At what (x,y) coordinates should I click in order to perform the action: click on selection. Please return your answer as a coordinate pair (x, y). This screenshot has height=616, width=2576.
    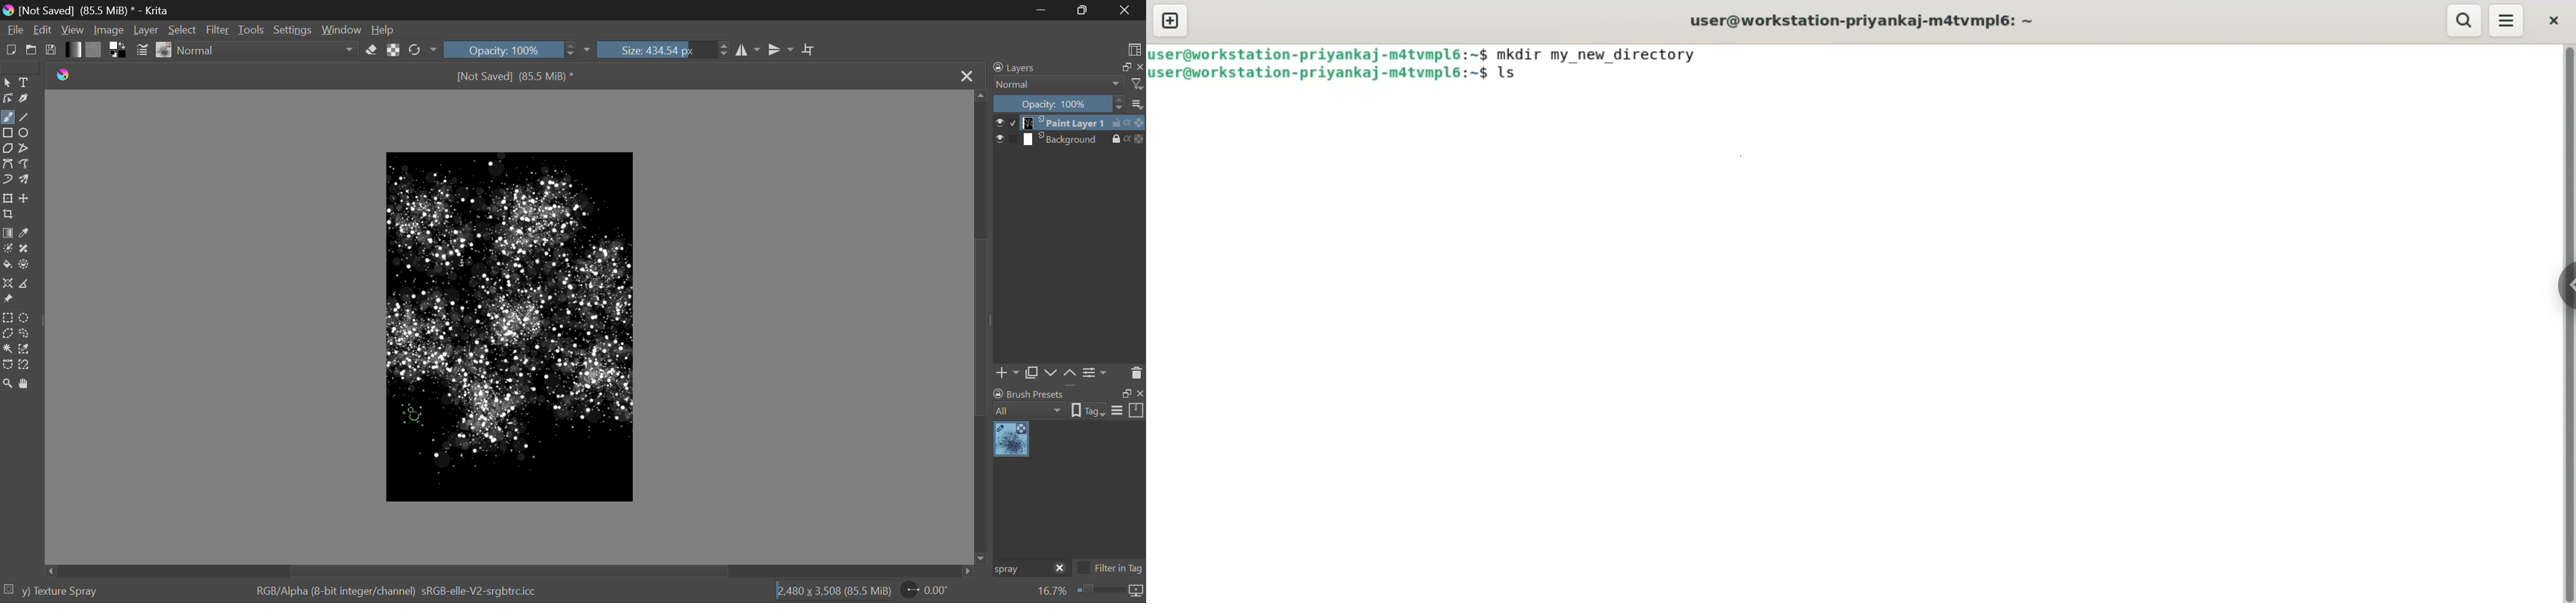
    Looking at the image, I should click on (8, 589).